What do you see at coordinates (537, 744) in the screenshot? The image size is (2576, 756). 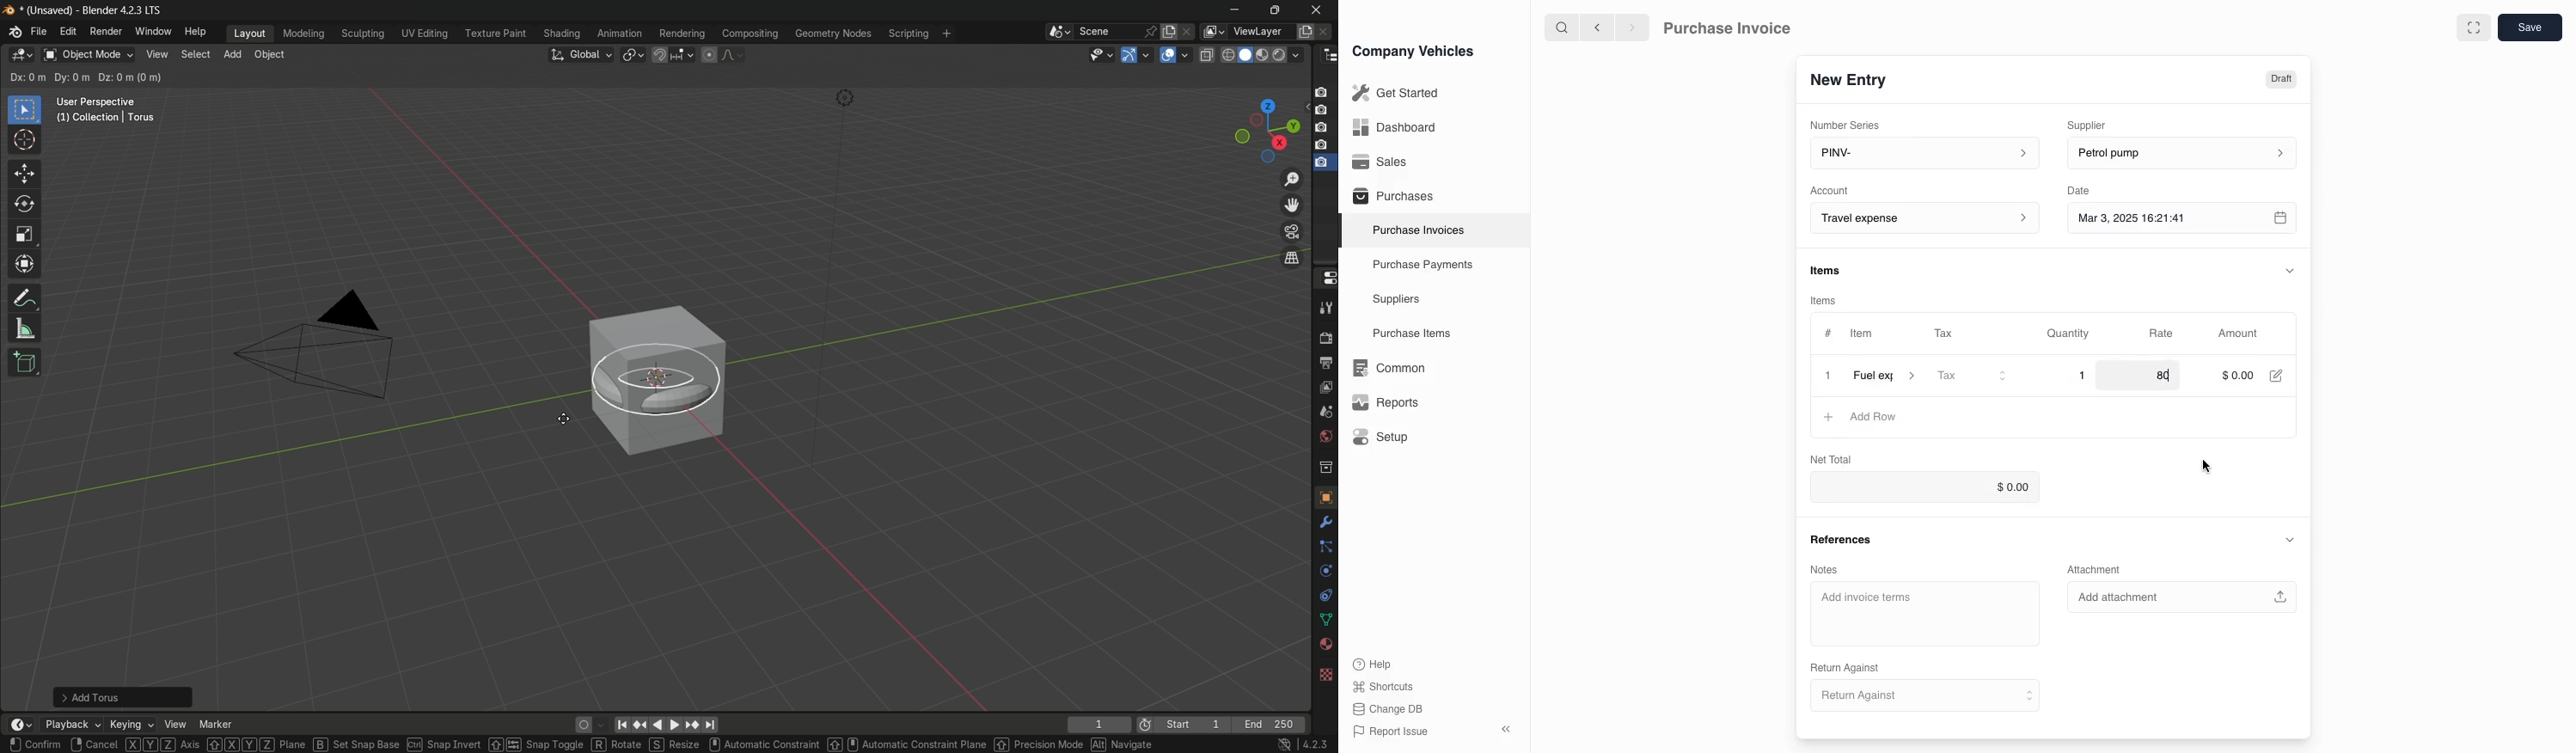 I see `Snap Toggle` at bounding box center [537, 744].